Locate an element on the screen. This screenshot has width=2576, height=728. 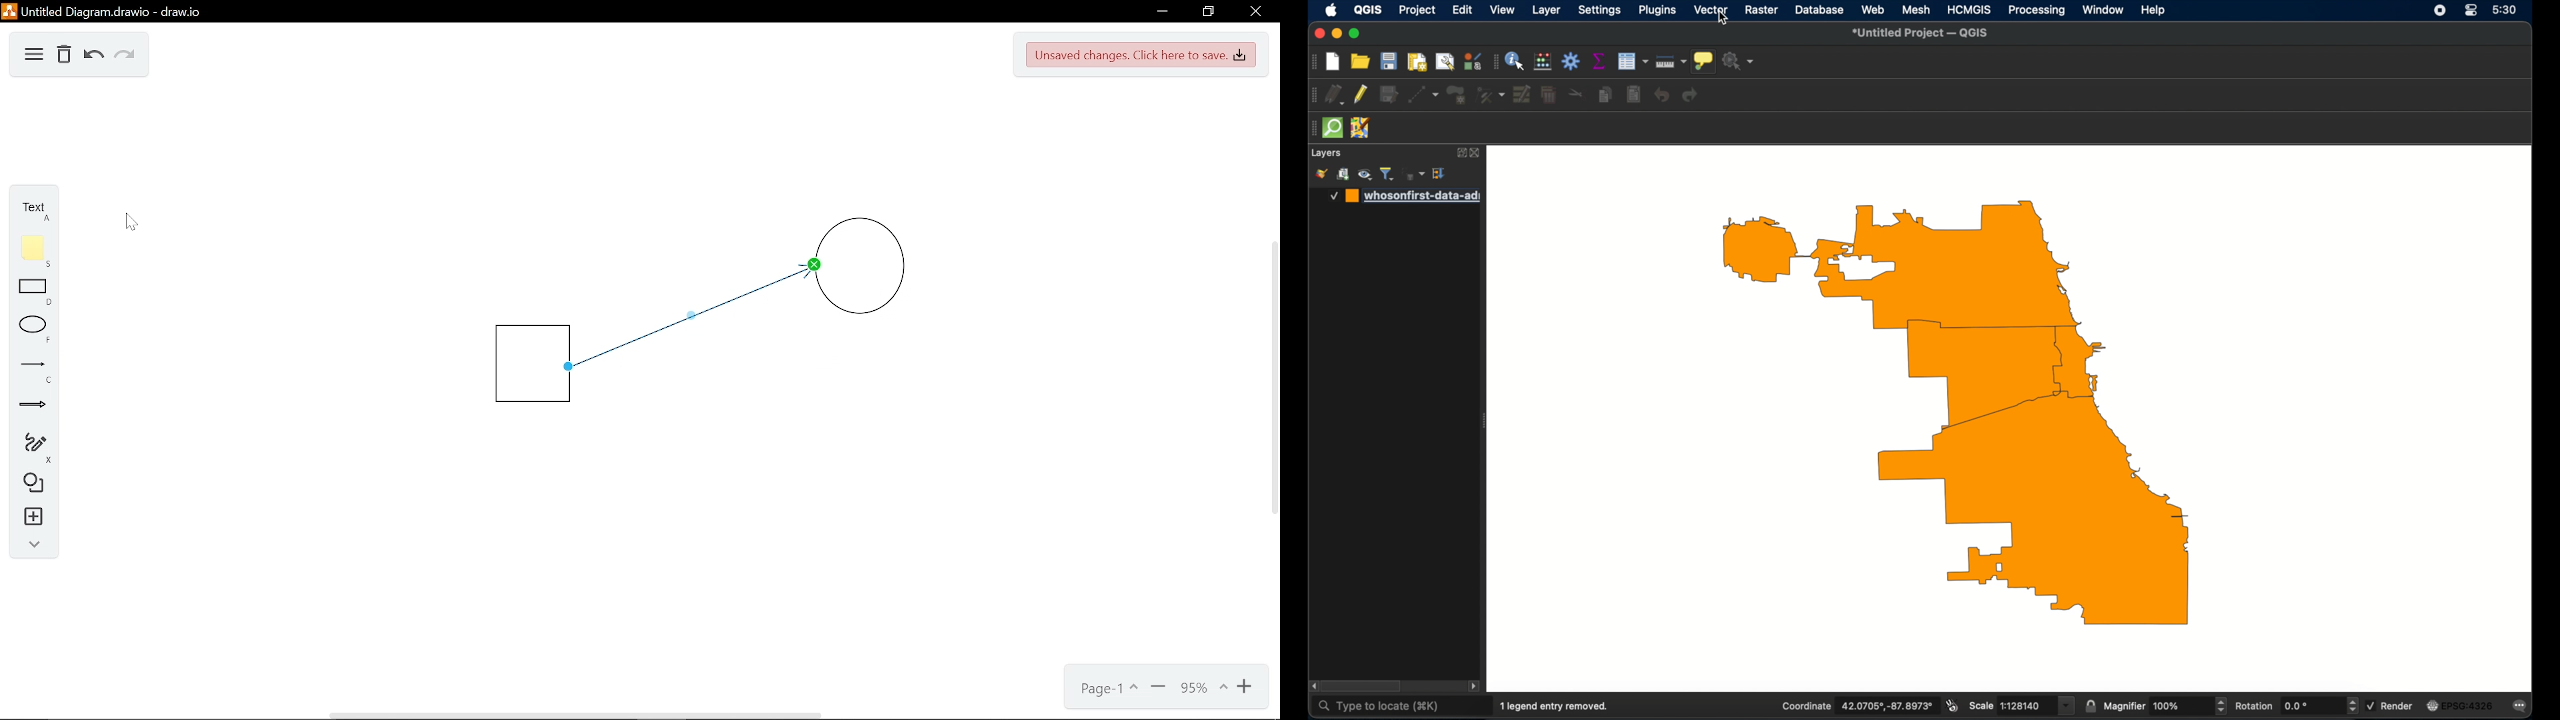
window is located at coordinates (2103, 11).